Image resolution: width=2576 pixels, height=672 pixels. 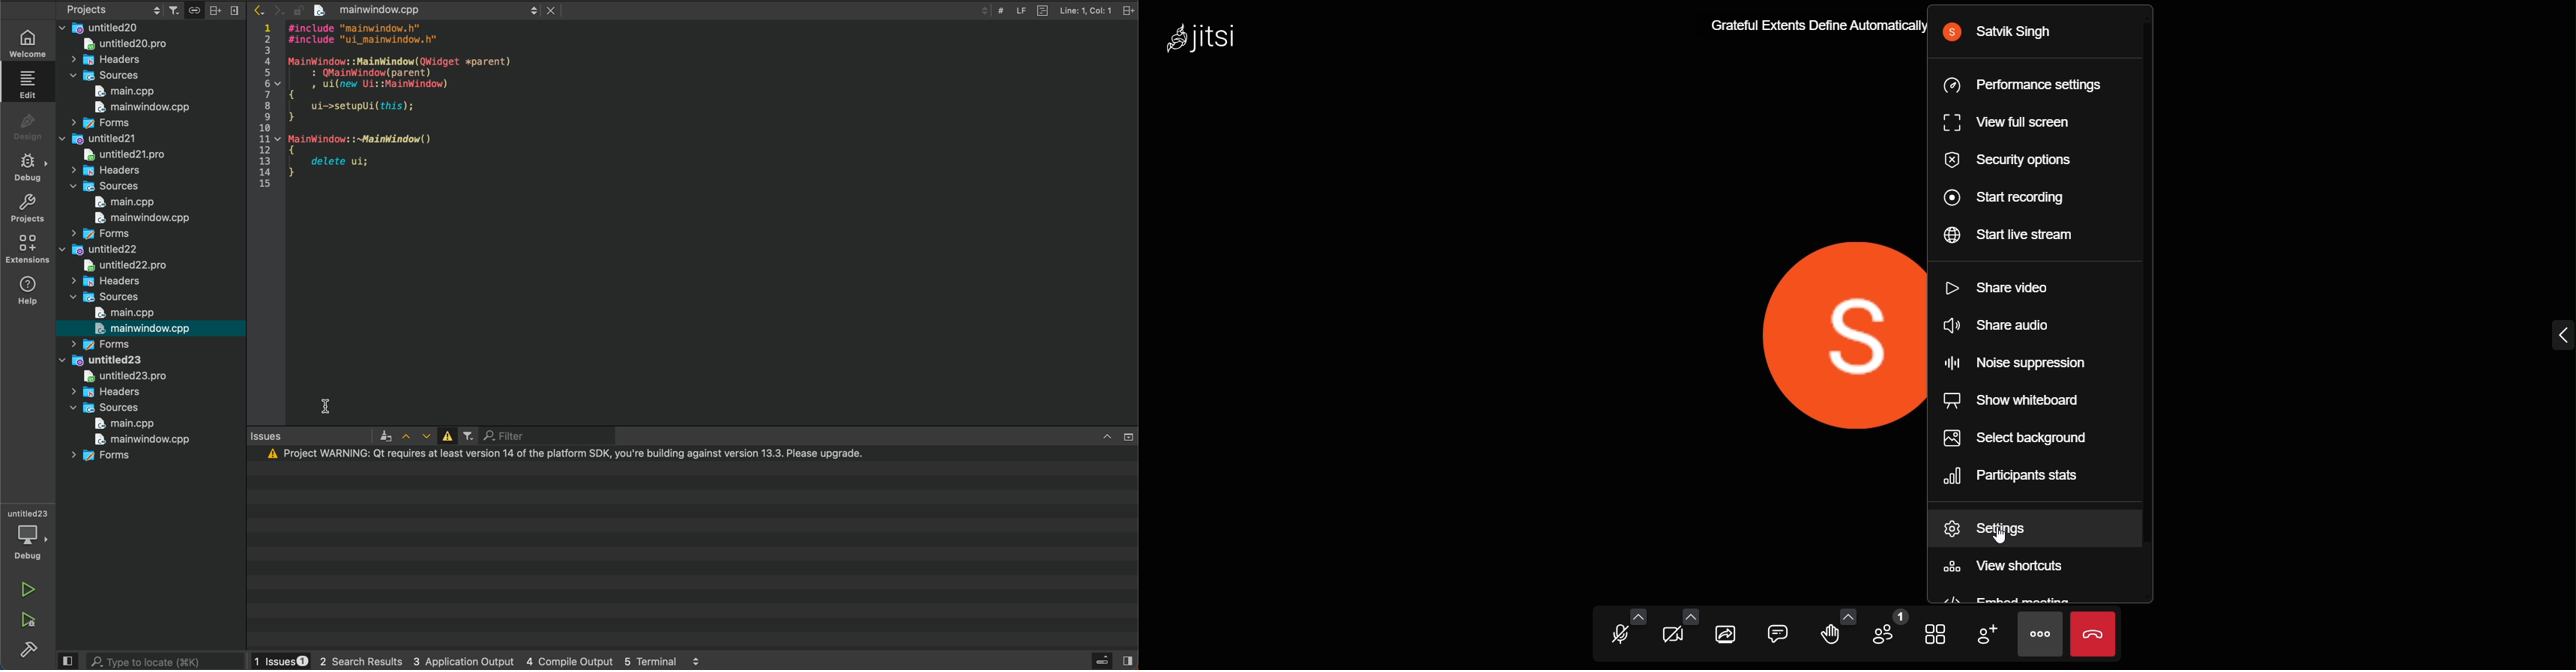 What do you see at coordinates (28, 250) in the screenshot?
I see `extensions` at bounding box center [28, 250].